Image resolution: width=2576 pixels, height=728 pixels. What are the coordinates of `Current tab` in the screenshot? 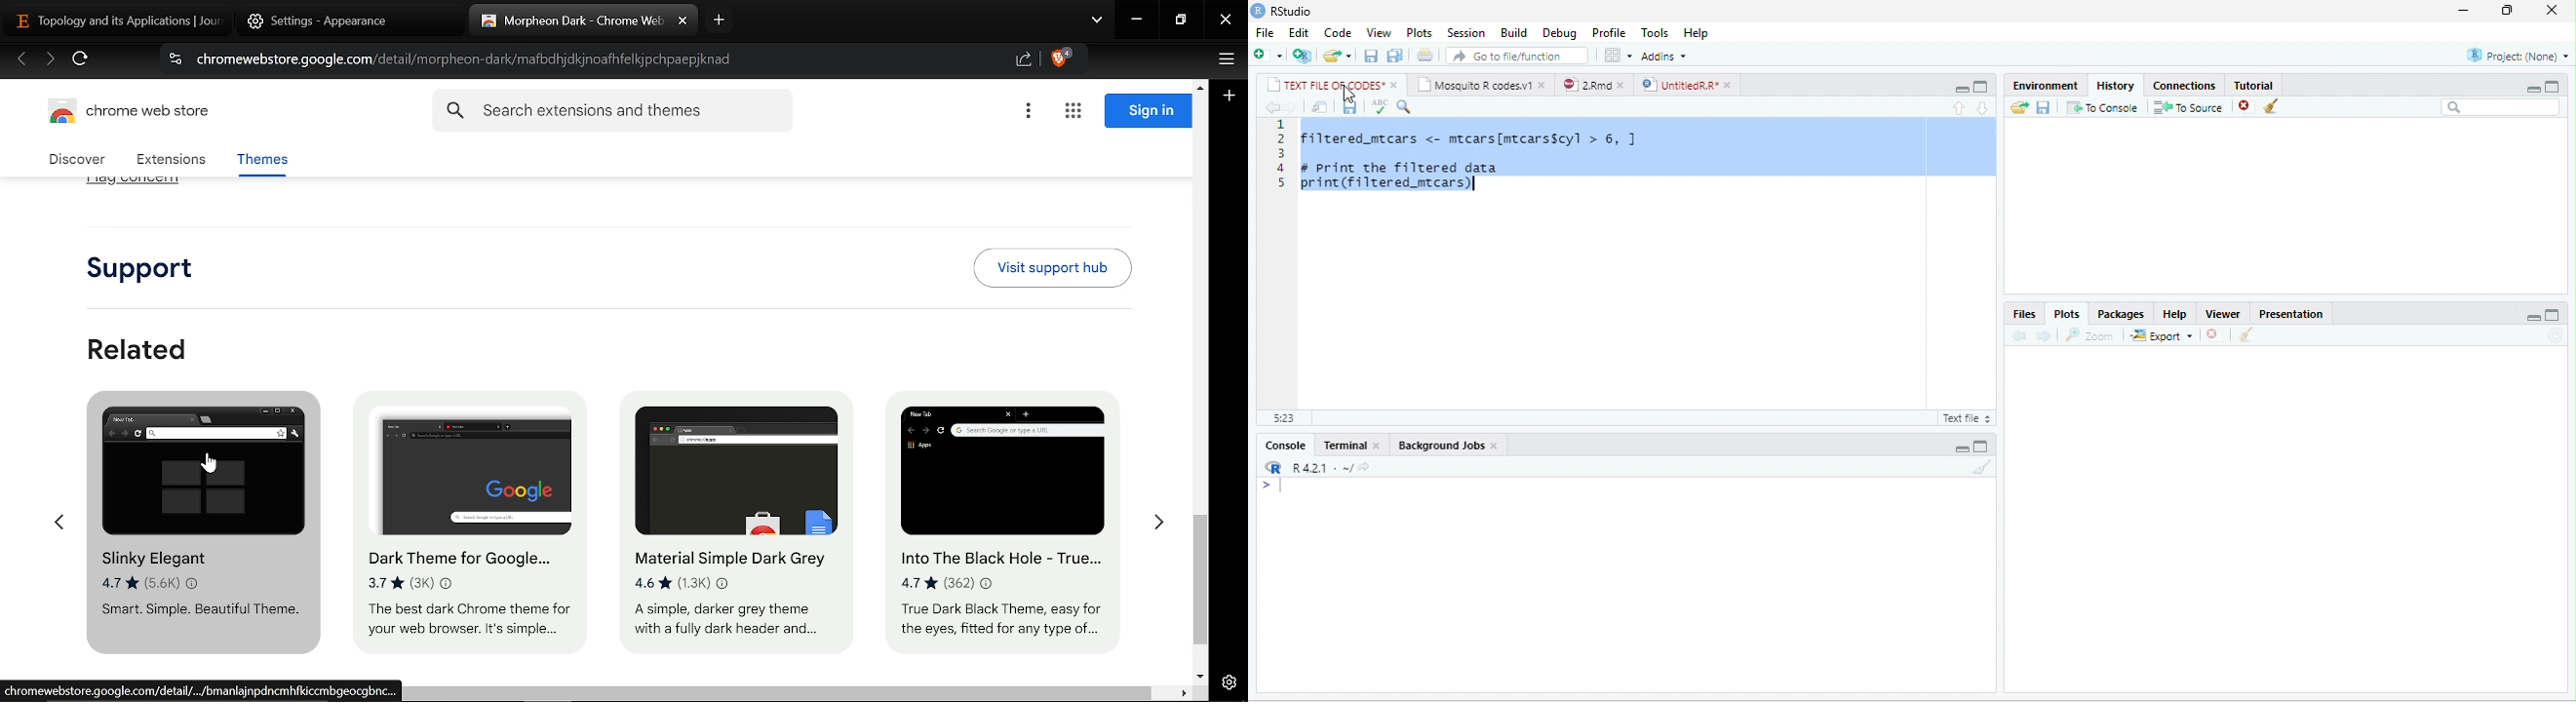 It's located at (111, 20).